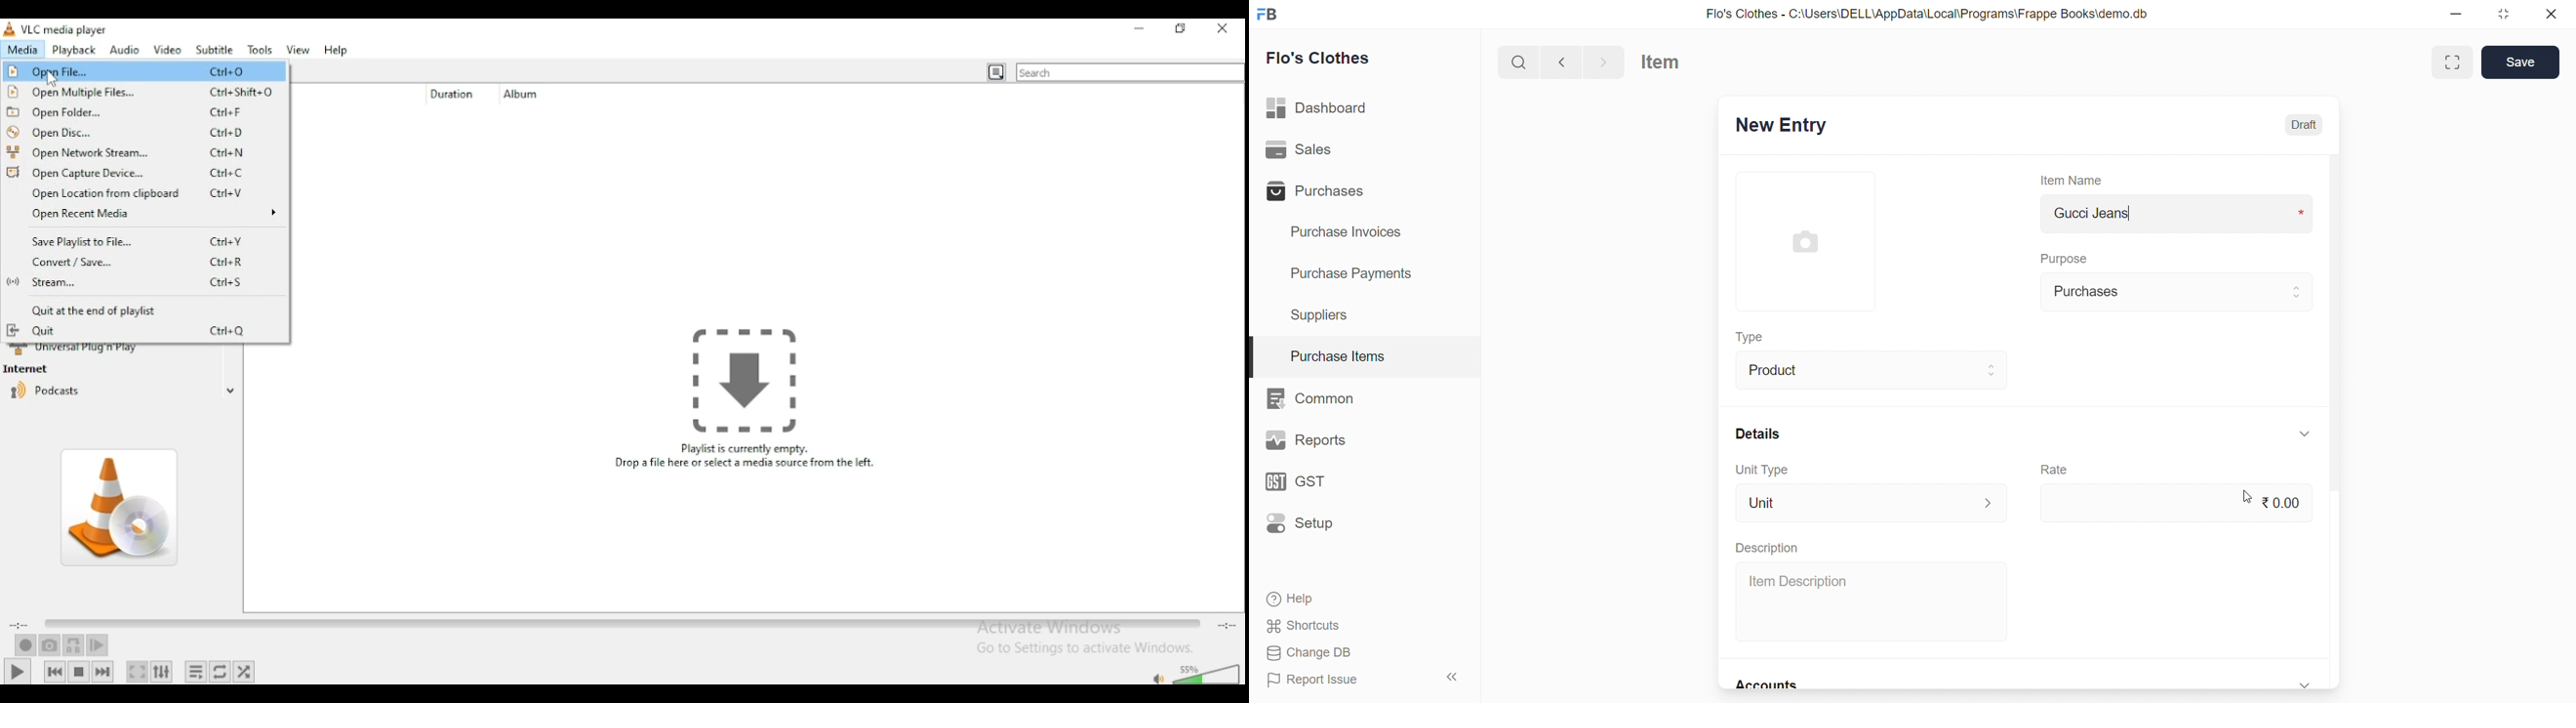  What do you see at coordinates (23, 50) in the screenshot?
I see `media` at bounding box center [23, 50].